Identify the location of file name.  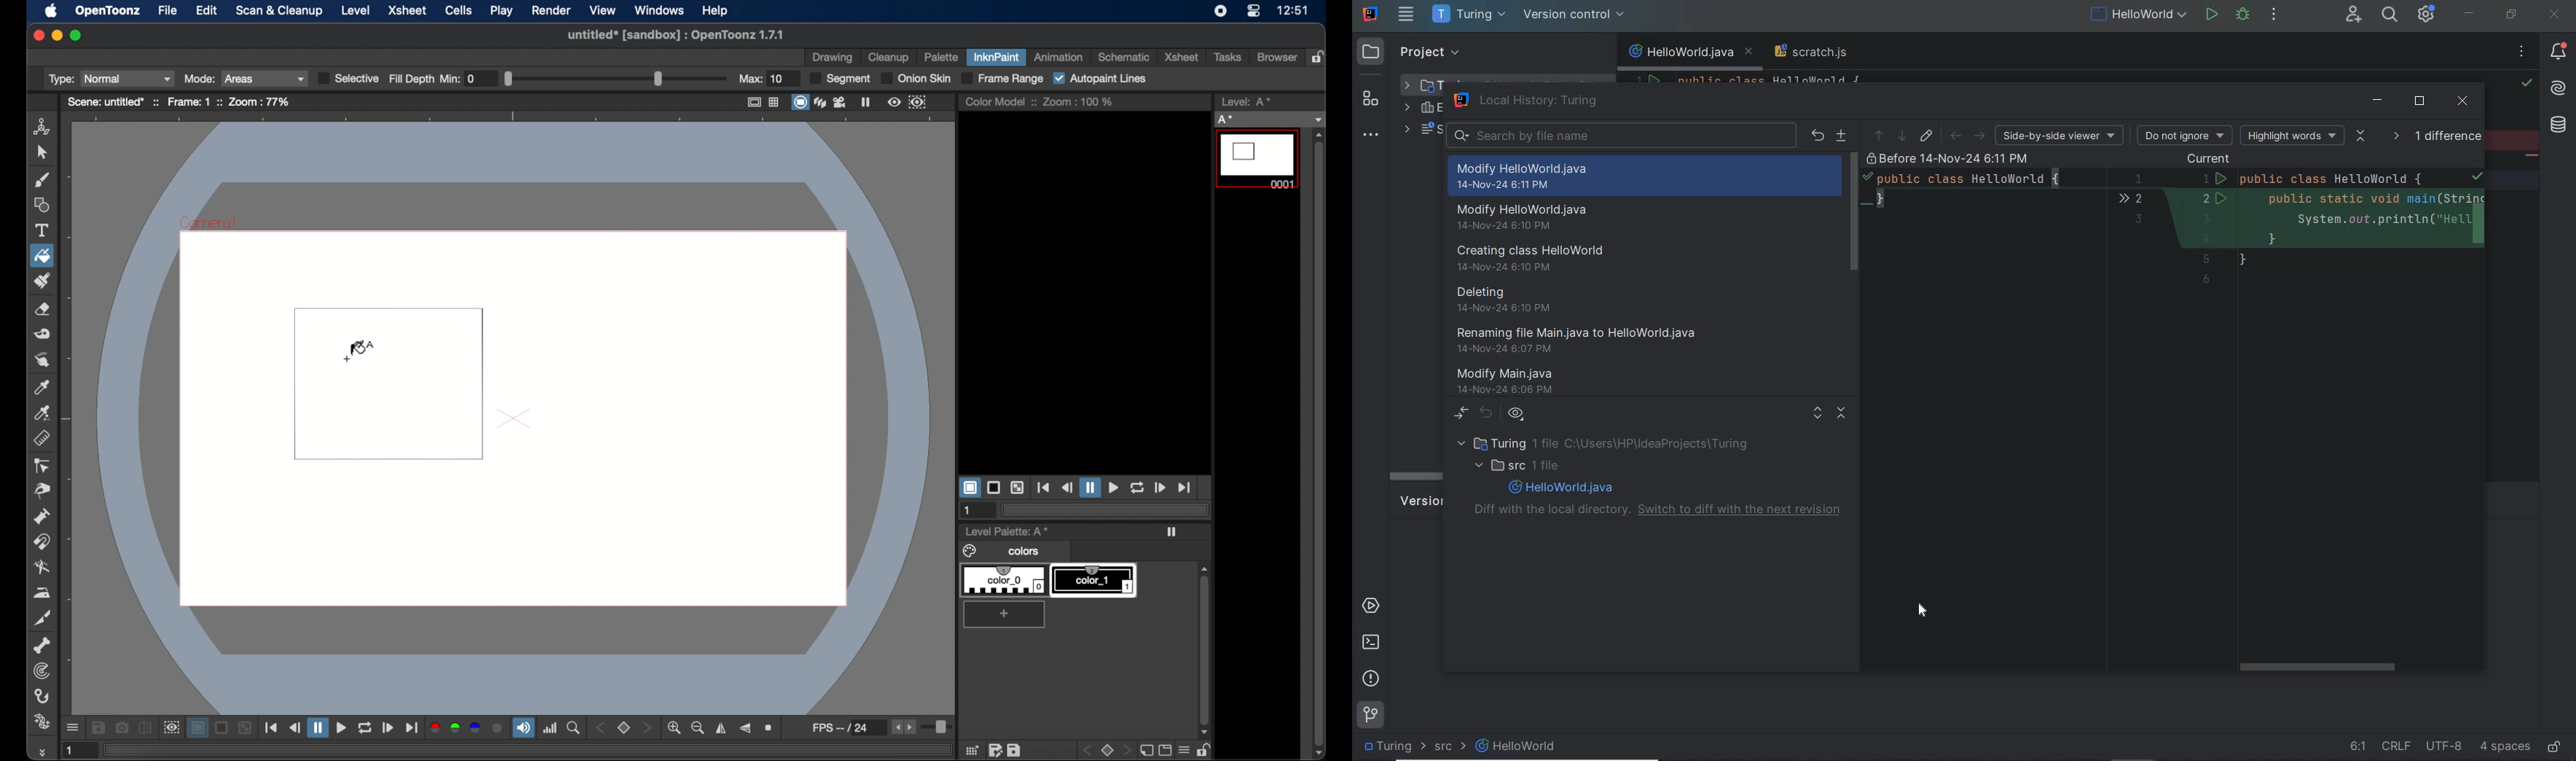
(1559, 488).